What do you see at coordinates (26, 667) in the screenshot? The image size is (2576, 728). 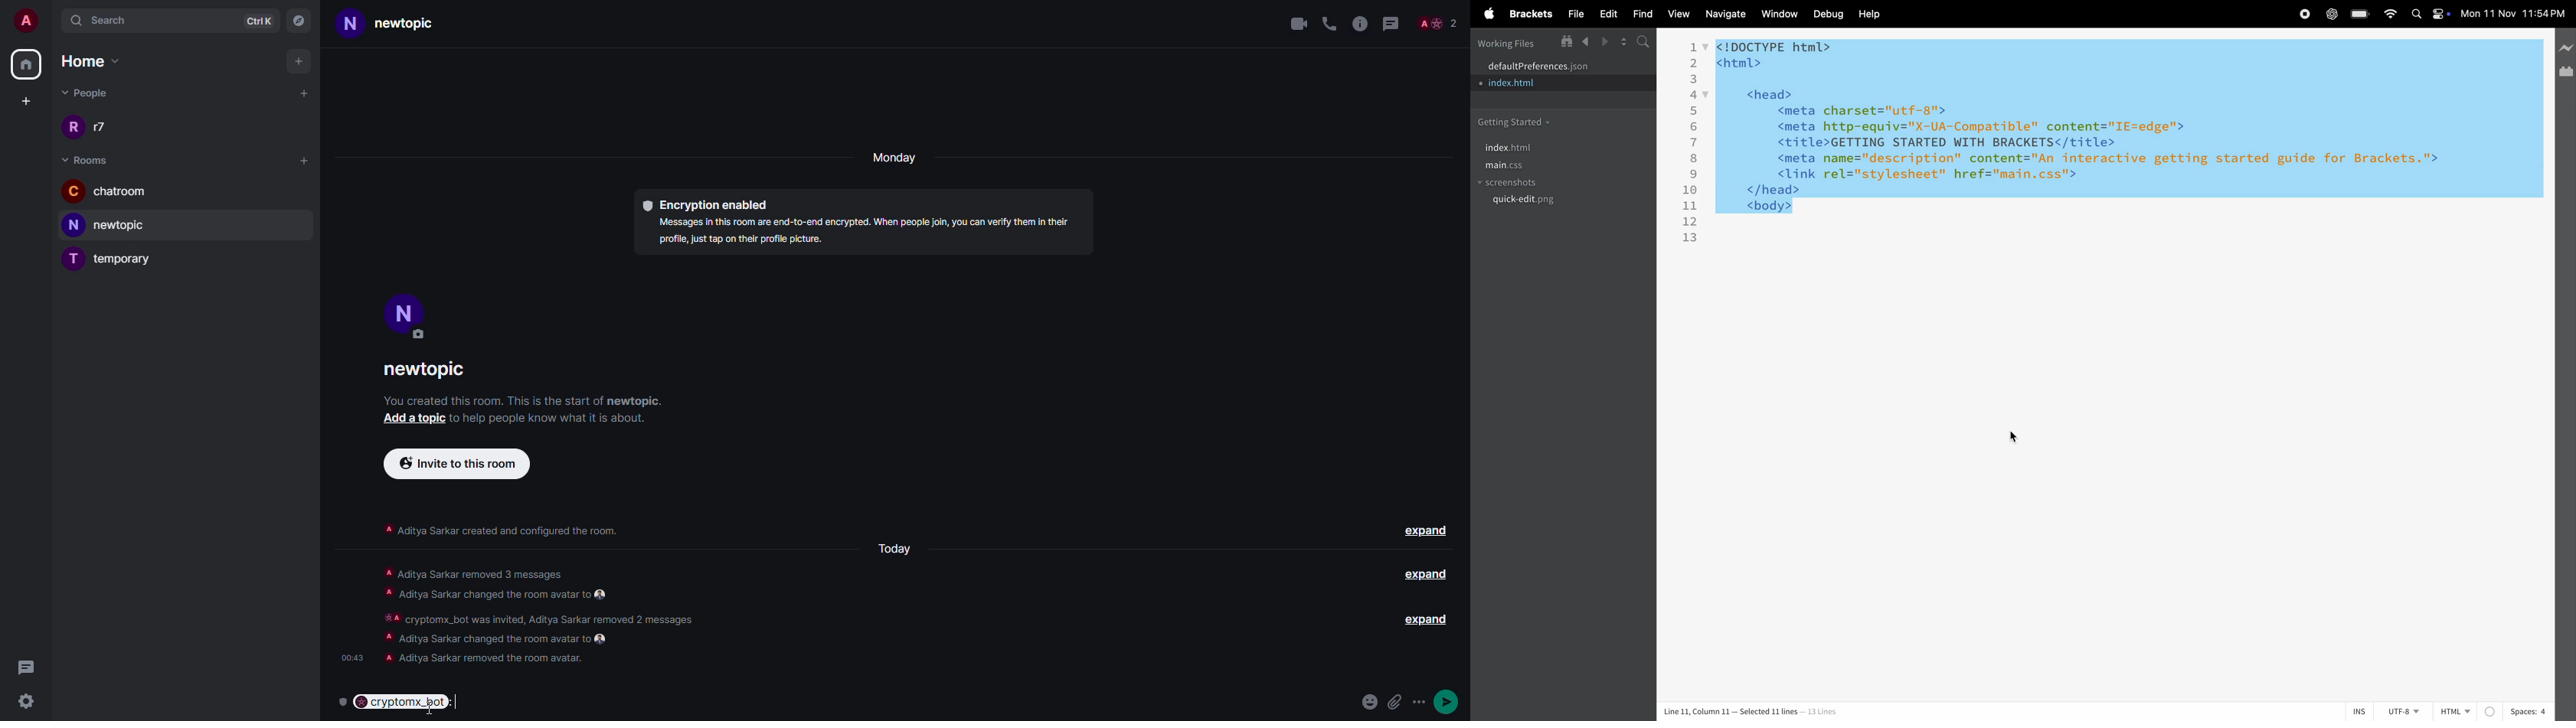 I see `threads` at bounding box center [26, 667].